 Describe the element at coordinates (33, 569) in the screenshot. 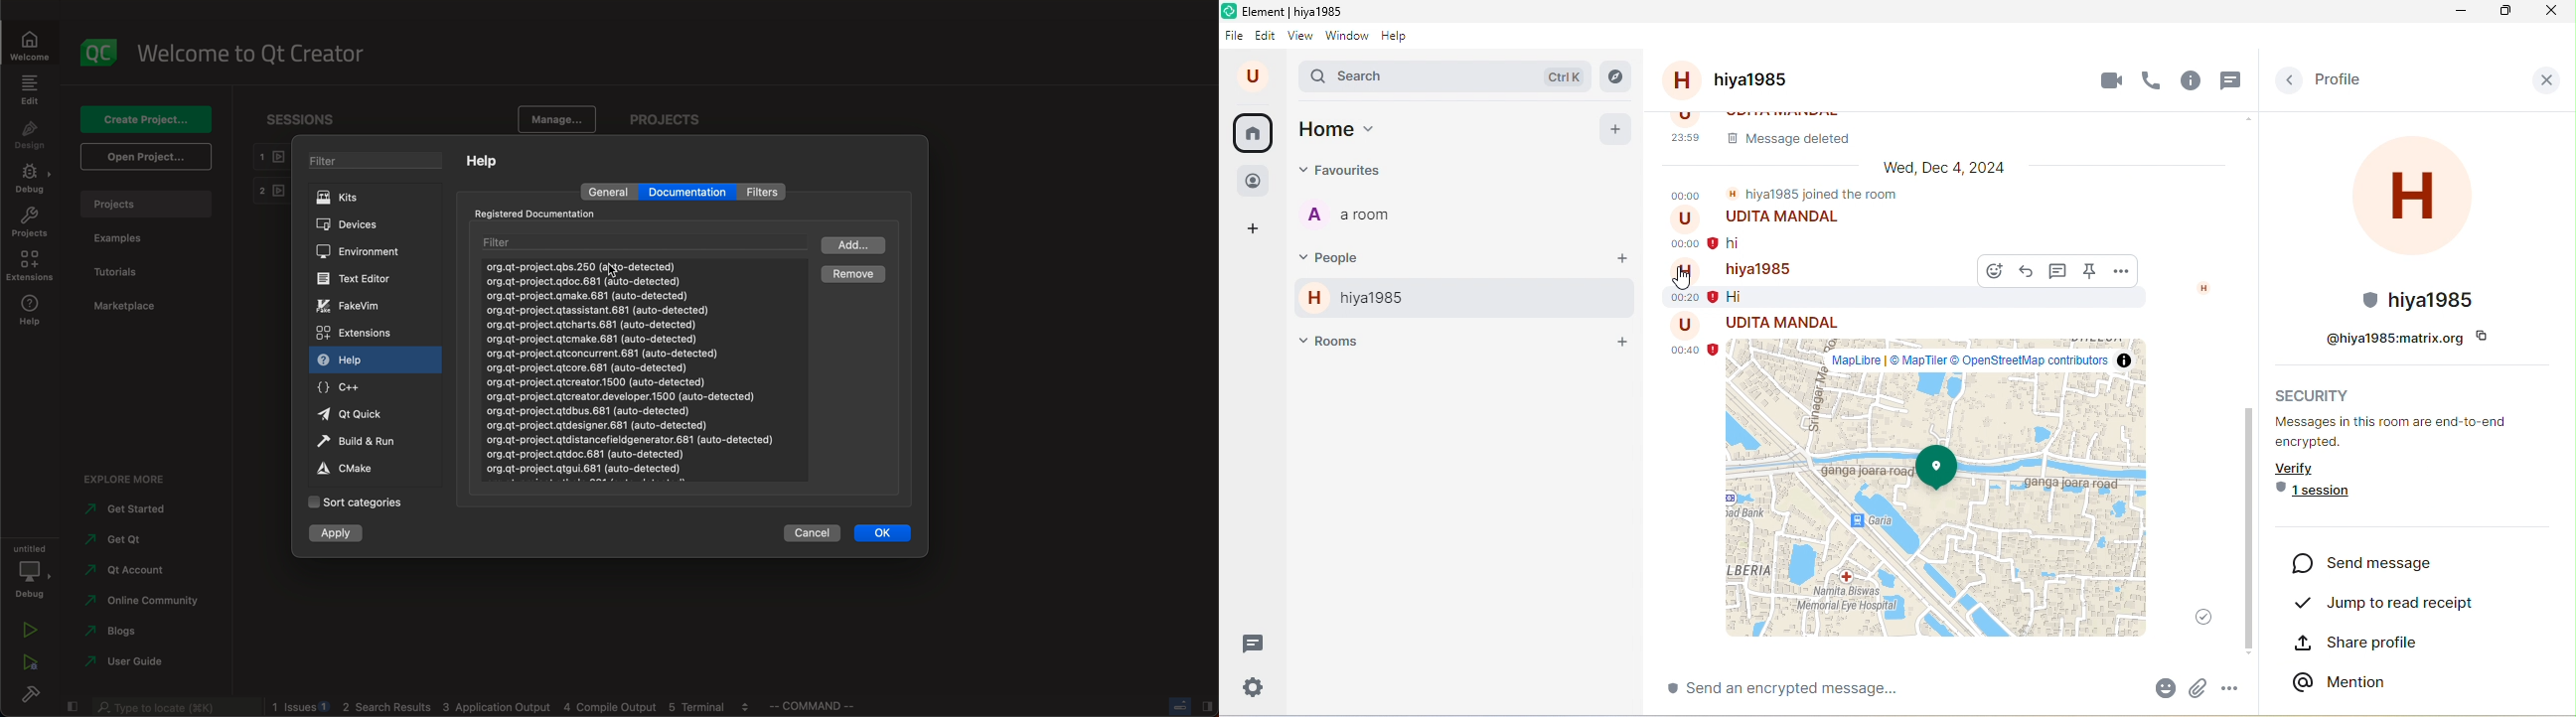

I see `debug` at that location.